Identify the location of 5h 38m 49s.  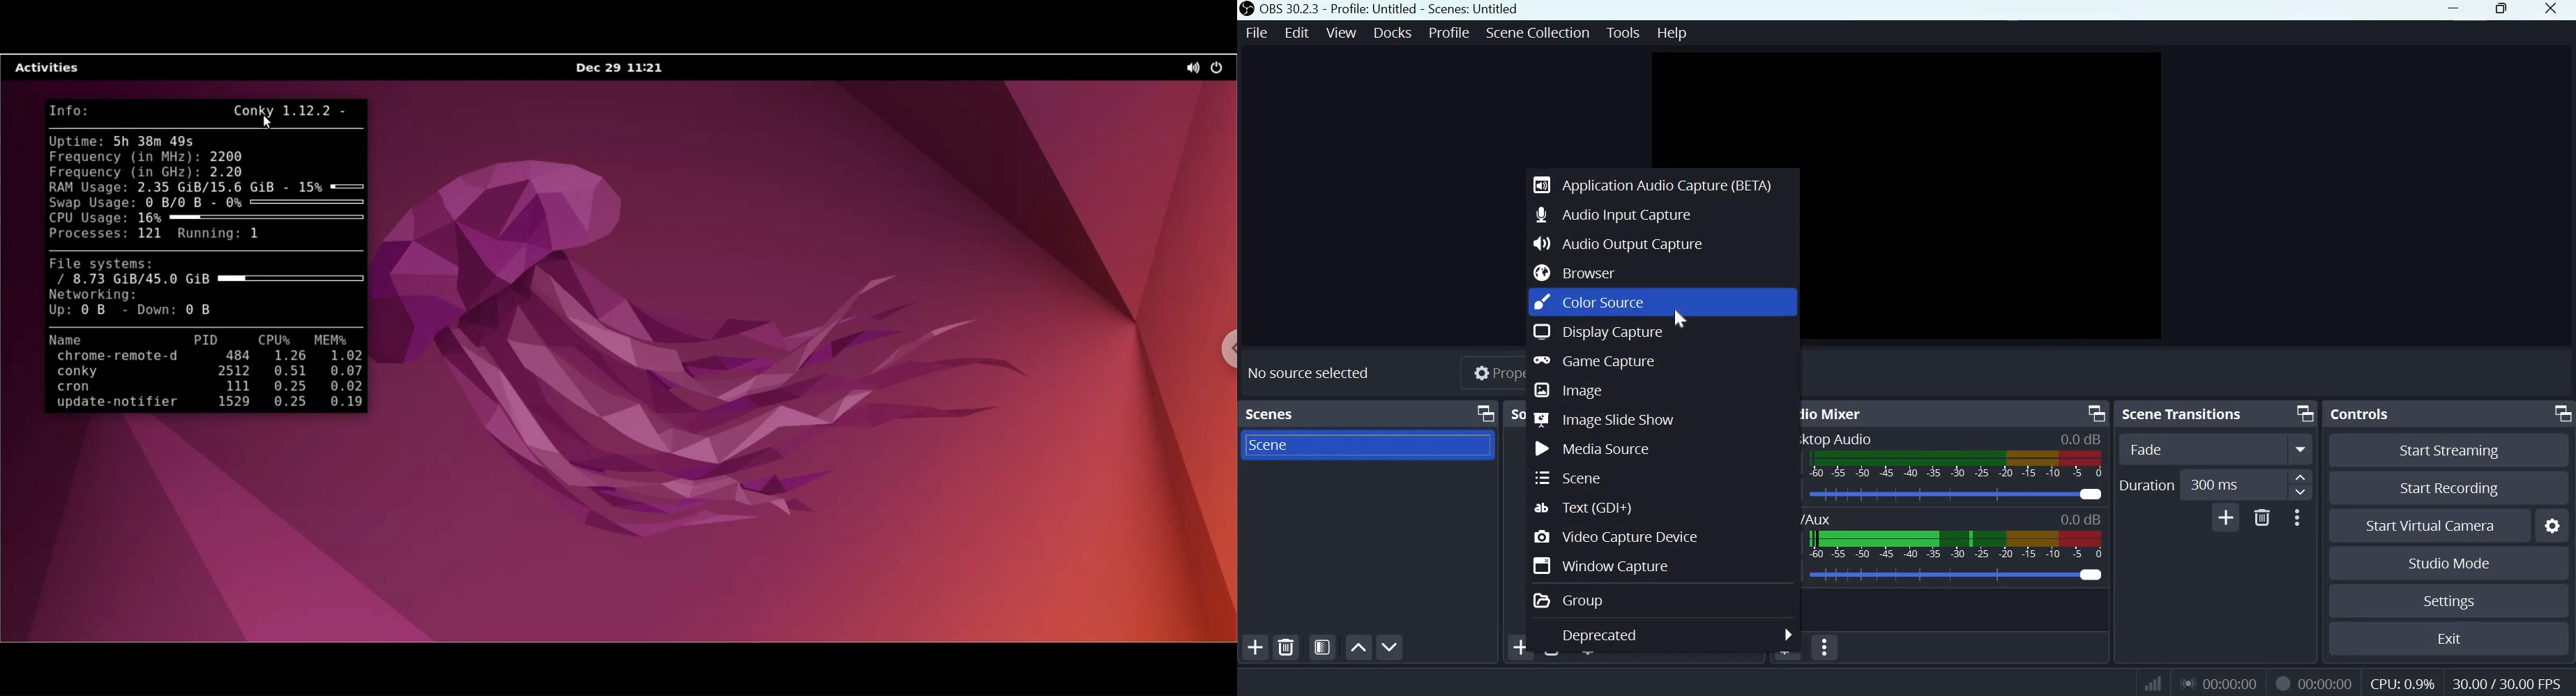
(157, 142).